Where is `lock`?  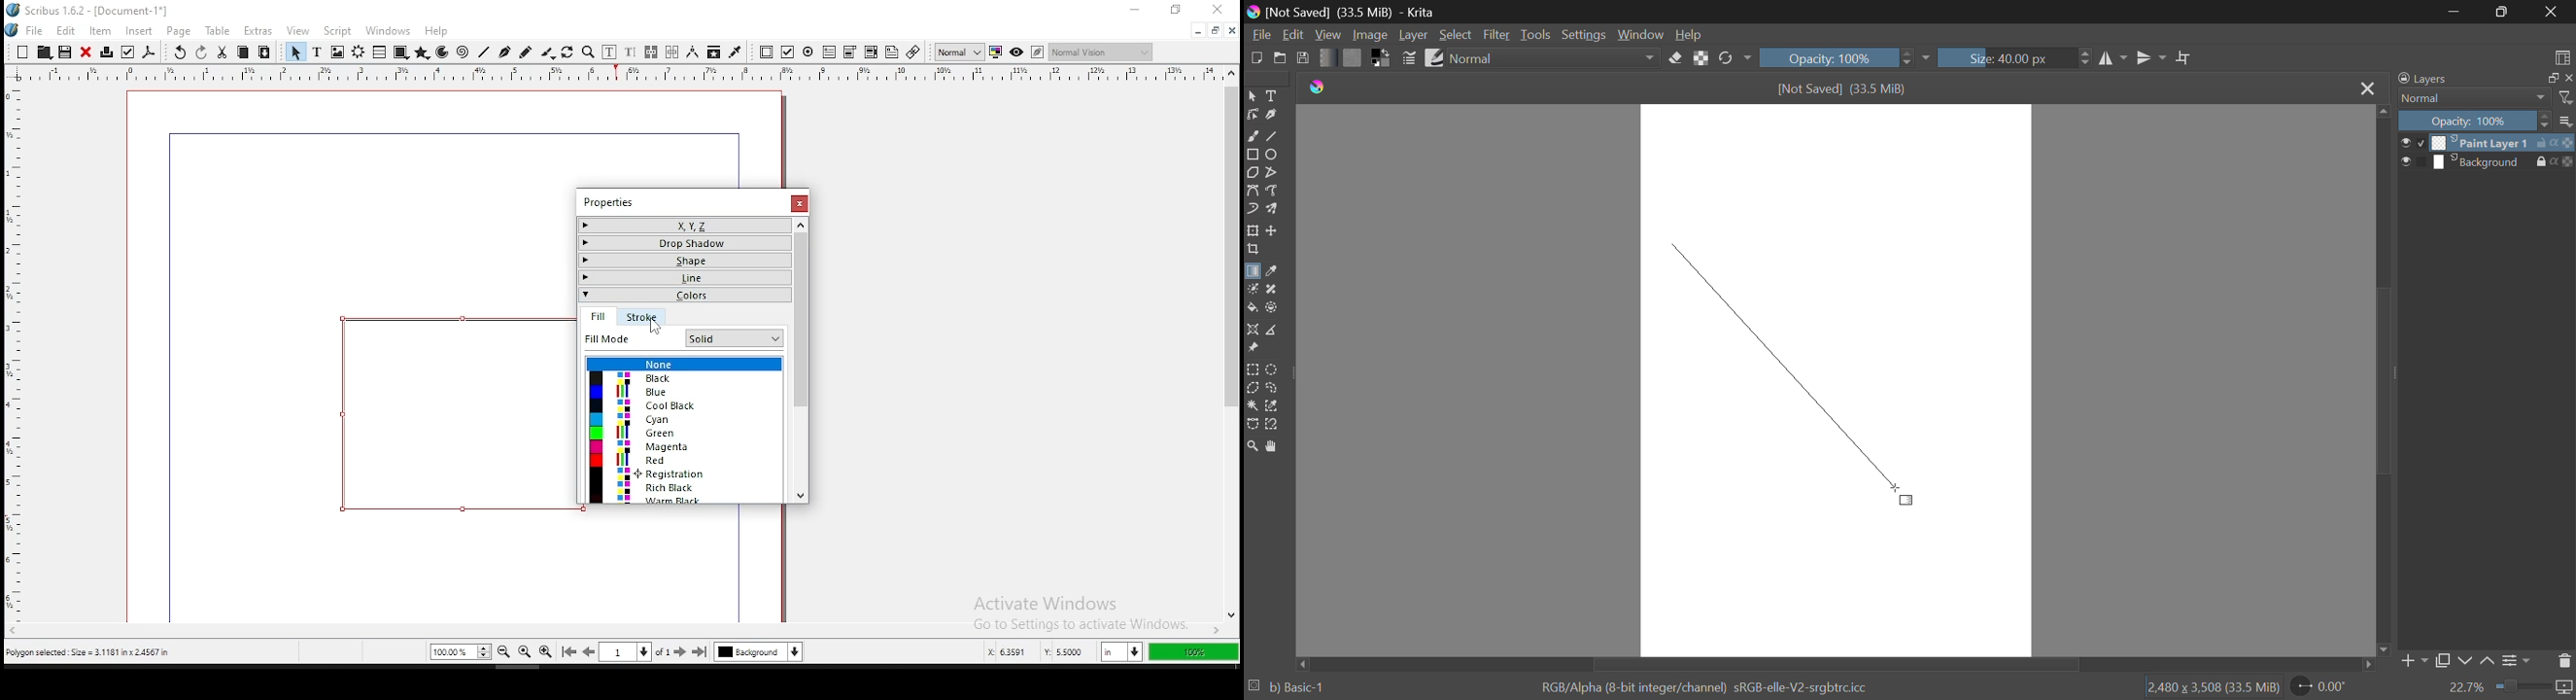
lock is located at coordinates (2544, 162).